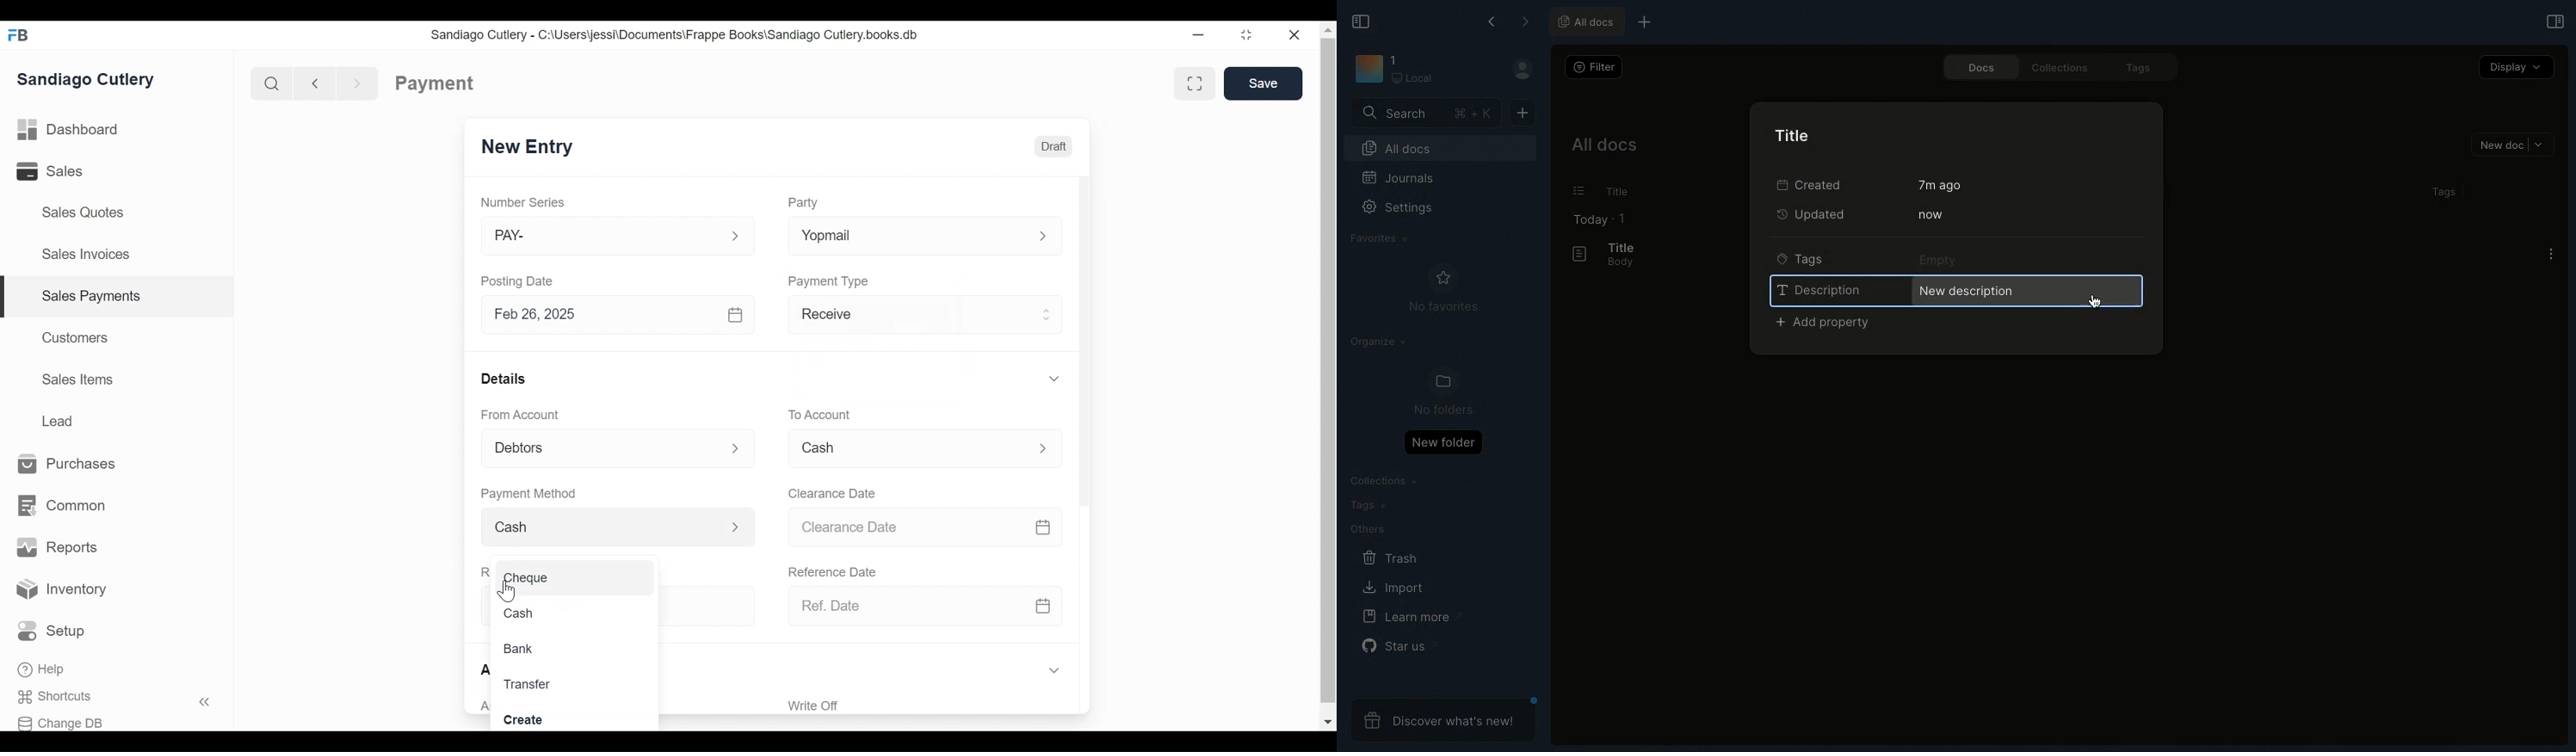 The width and height of the screenshot is (2576, 756). What do you see at coordinates (602, 447) in the screenshot?
I see `Debtors` at bounding box center [602, 447].